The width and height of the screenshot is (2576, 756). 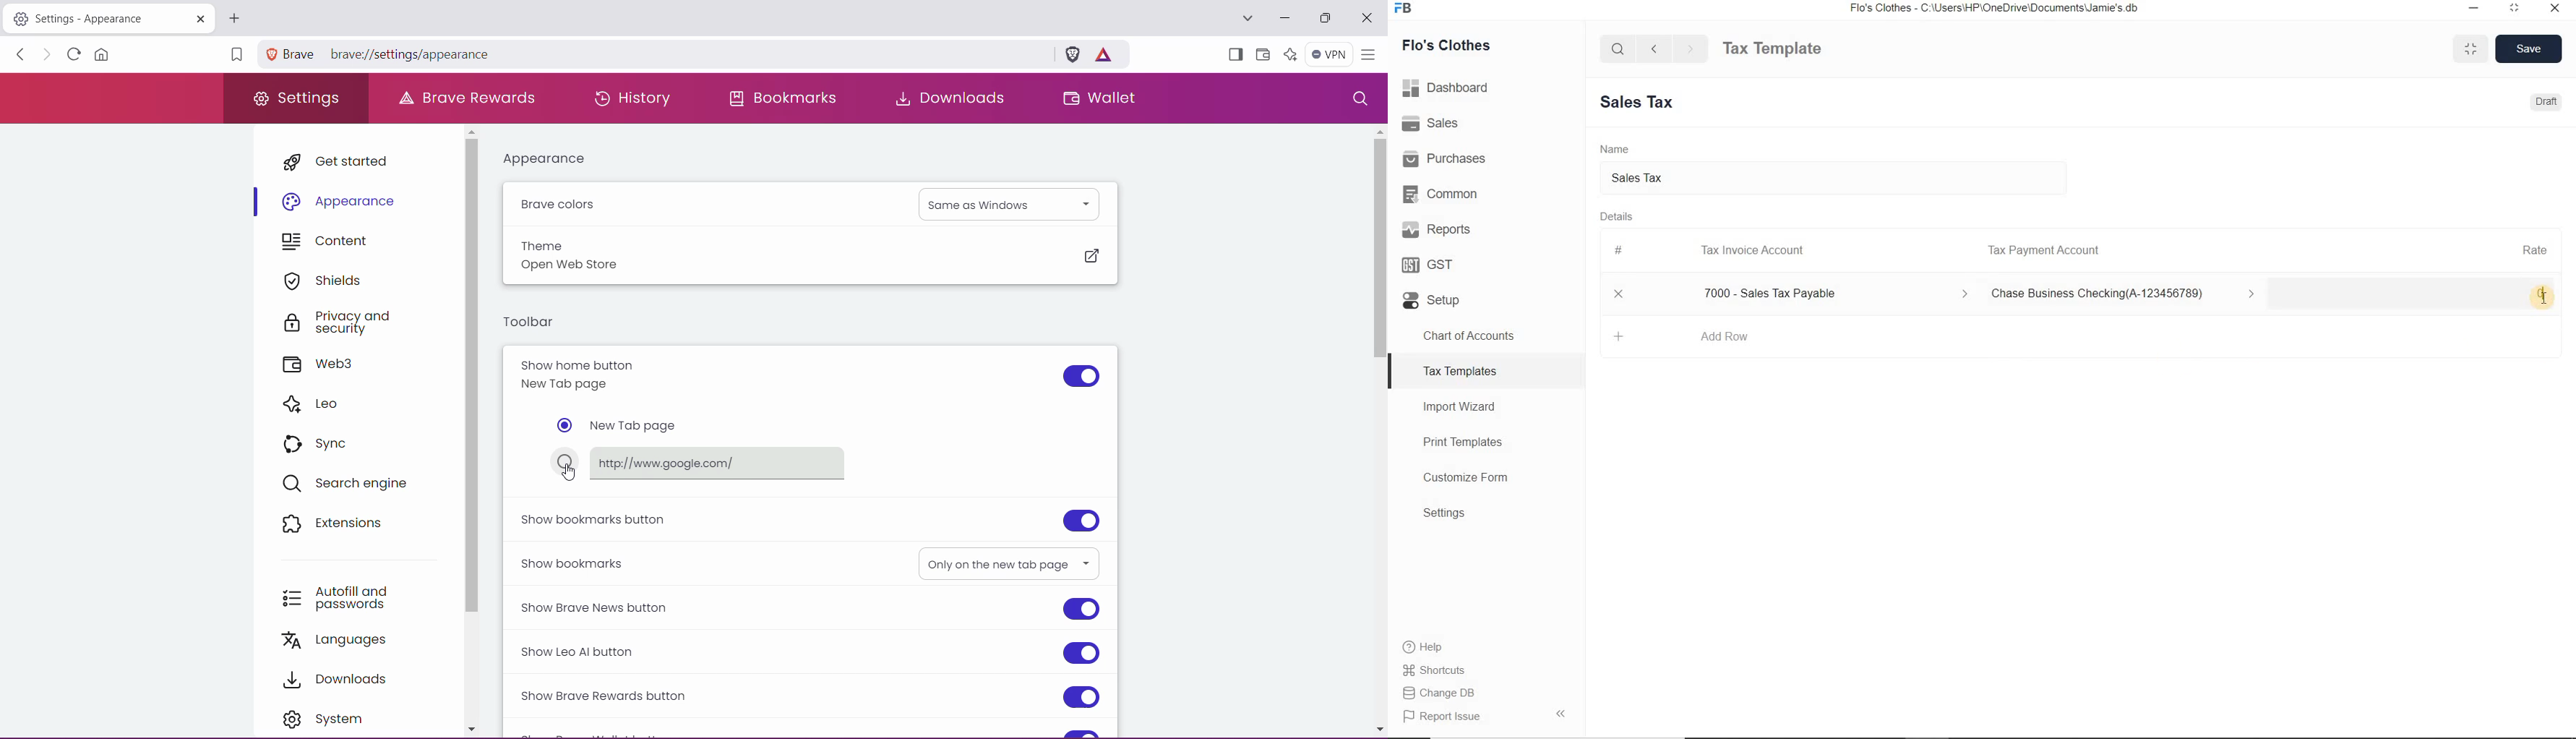 What do you see at coordinates (1008, 563) in the screenshot?
I see `Set the frequency to show bookmarks` at bounding box center [1008, 563].